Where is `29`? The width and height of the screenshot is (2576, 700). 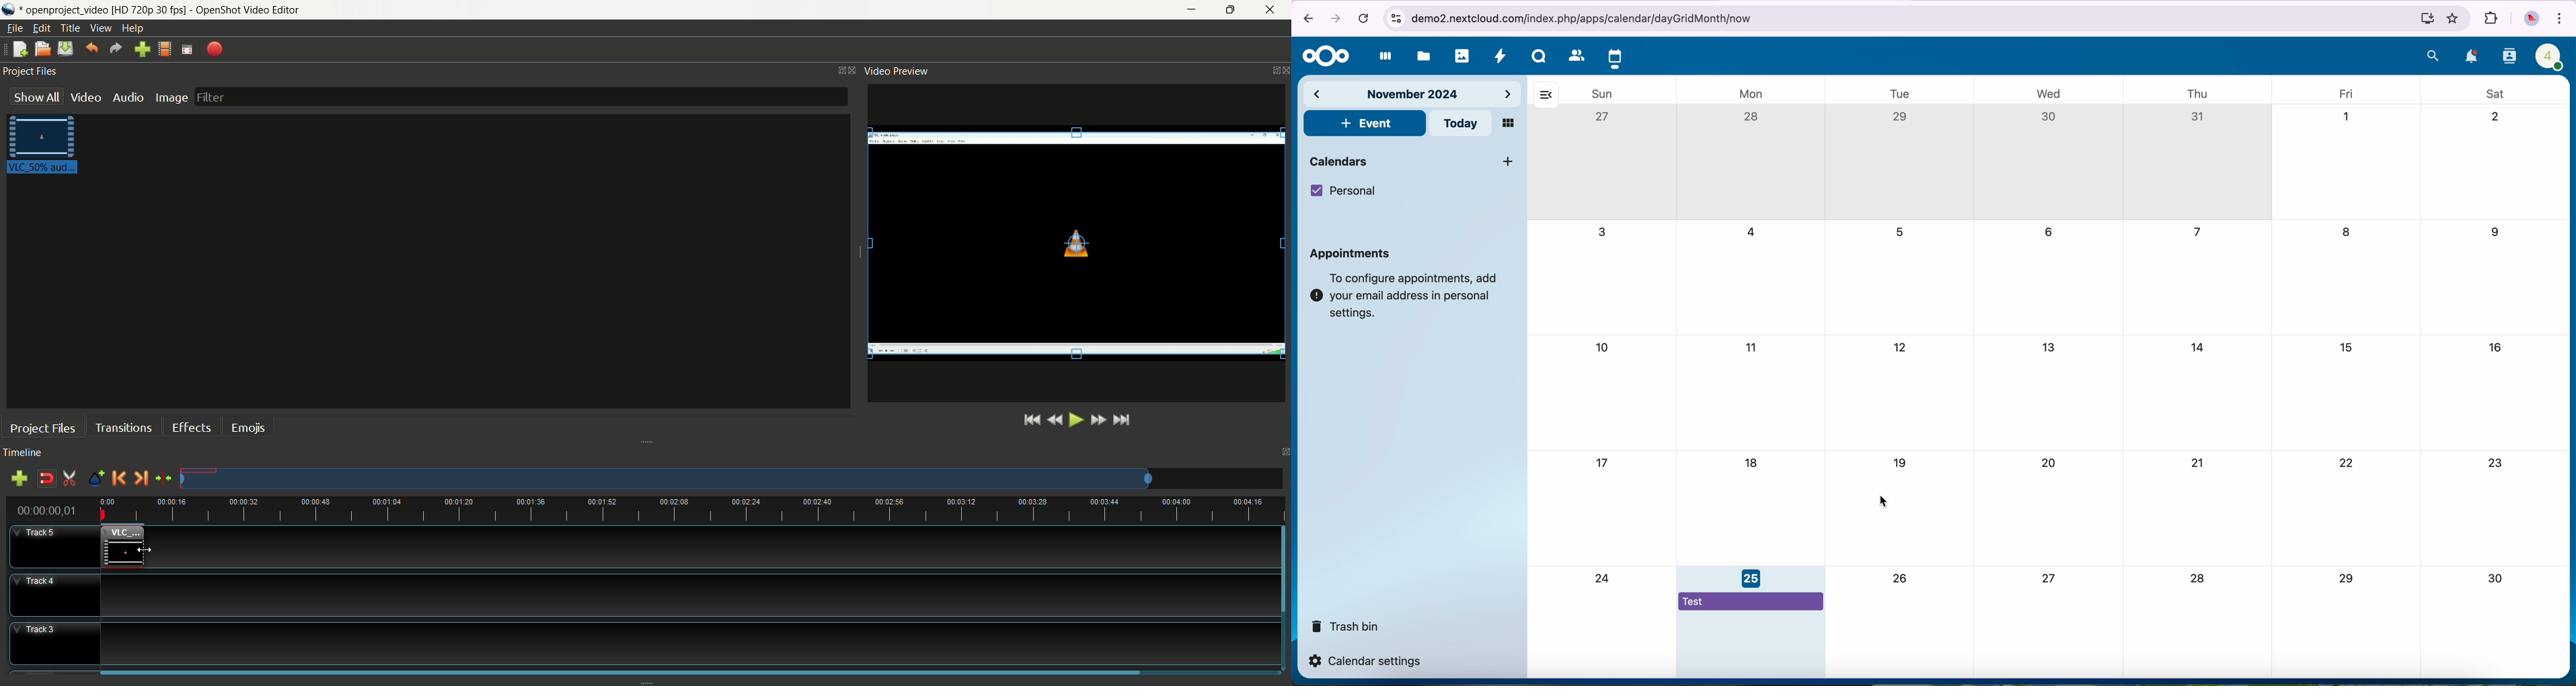 29 is located at coordinates (2345, 579).